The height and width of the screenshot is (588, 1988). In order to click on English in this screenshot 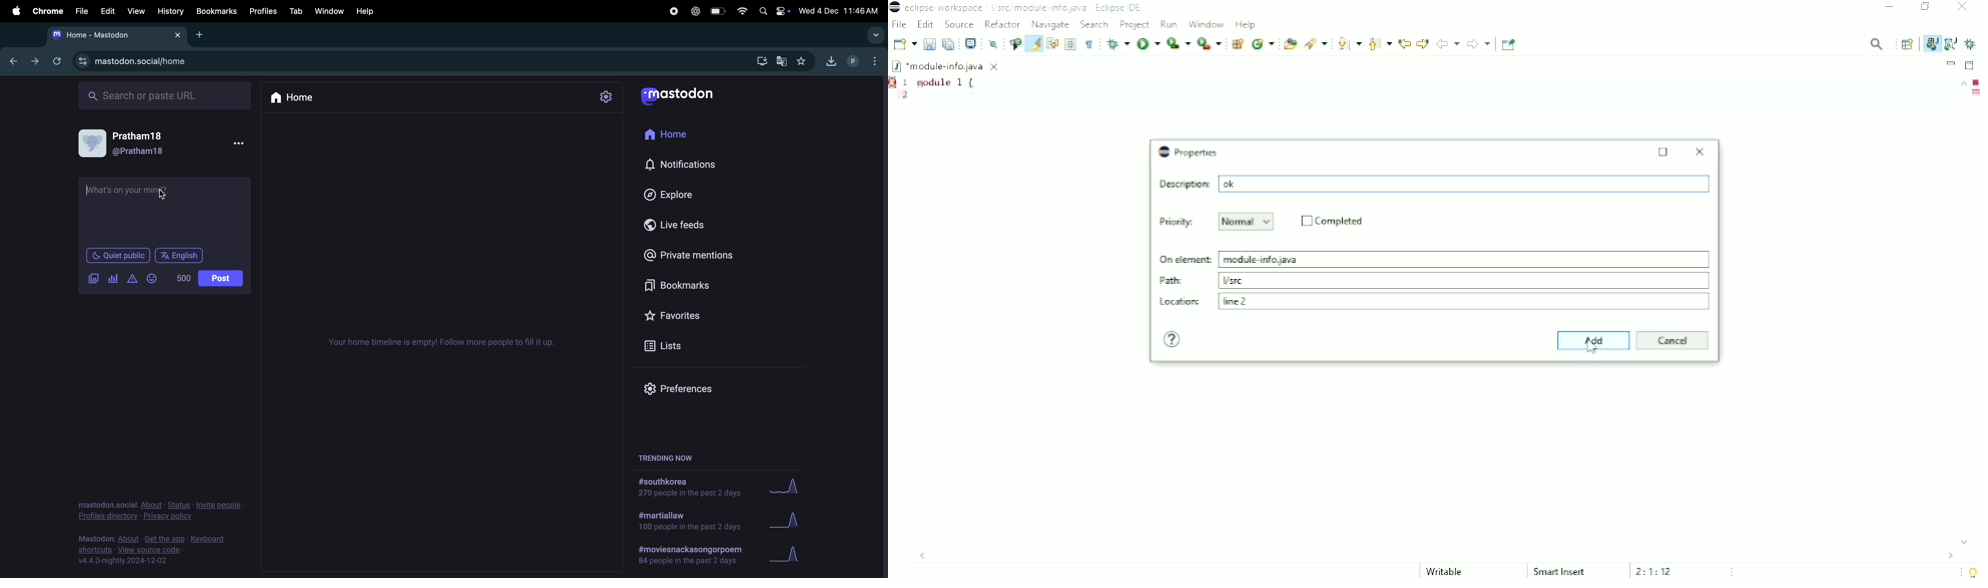, I will do `click(181, 255)`.